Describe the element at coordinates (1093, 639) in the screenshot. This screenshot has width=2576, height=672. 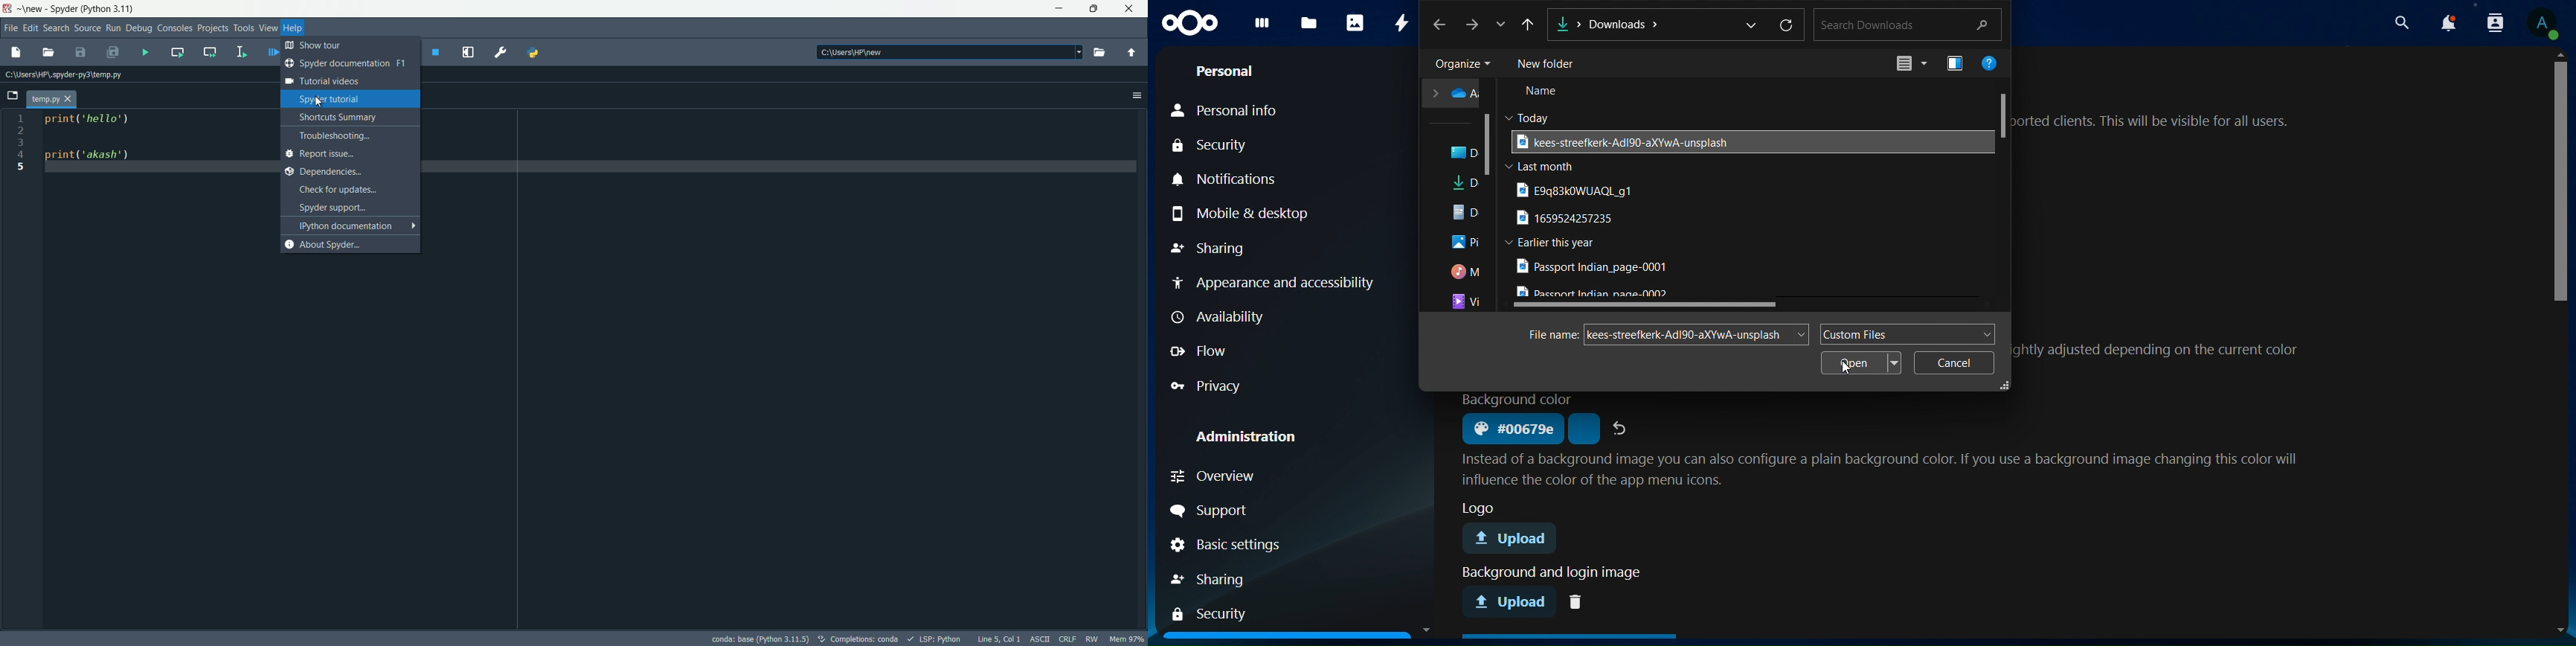
I see `rw` at that location.